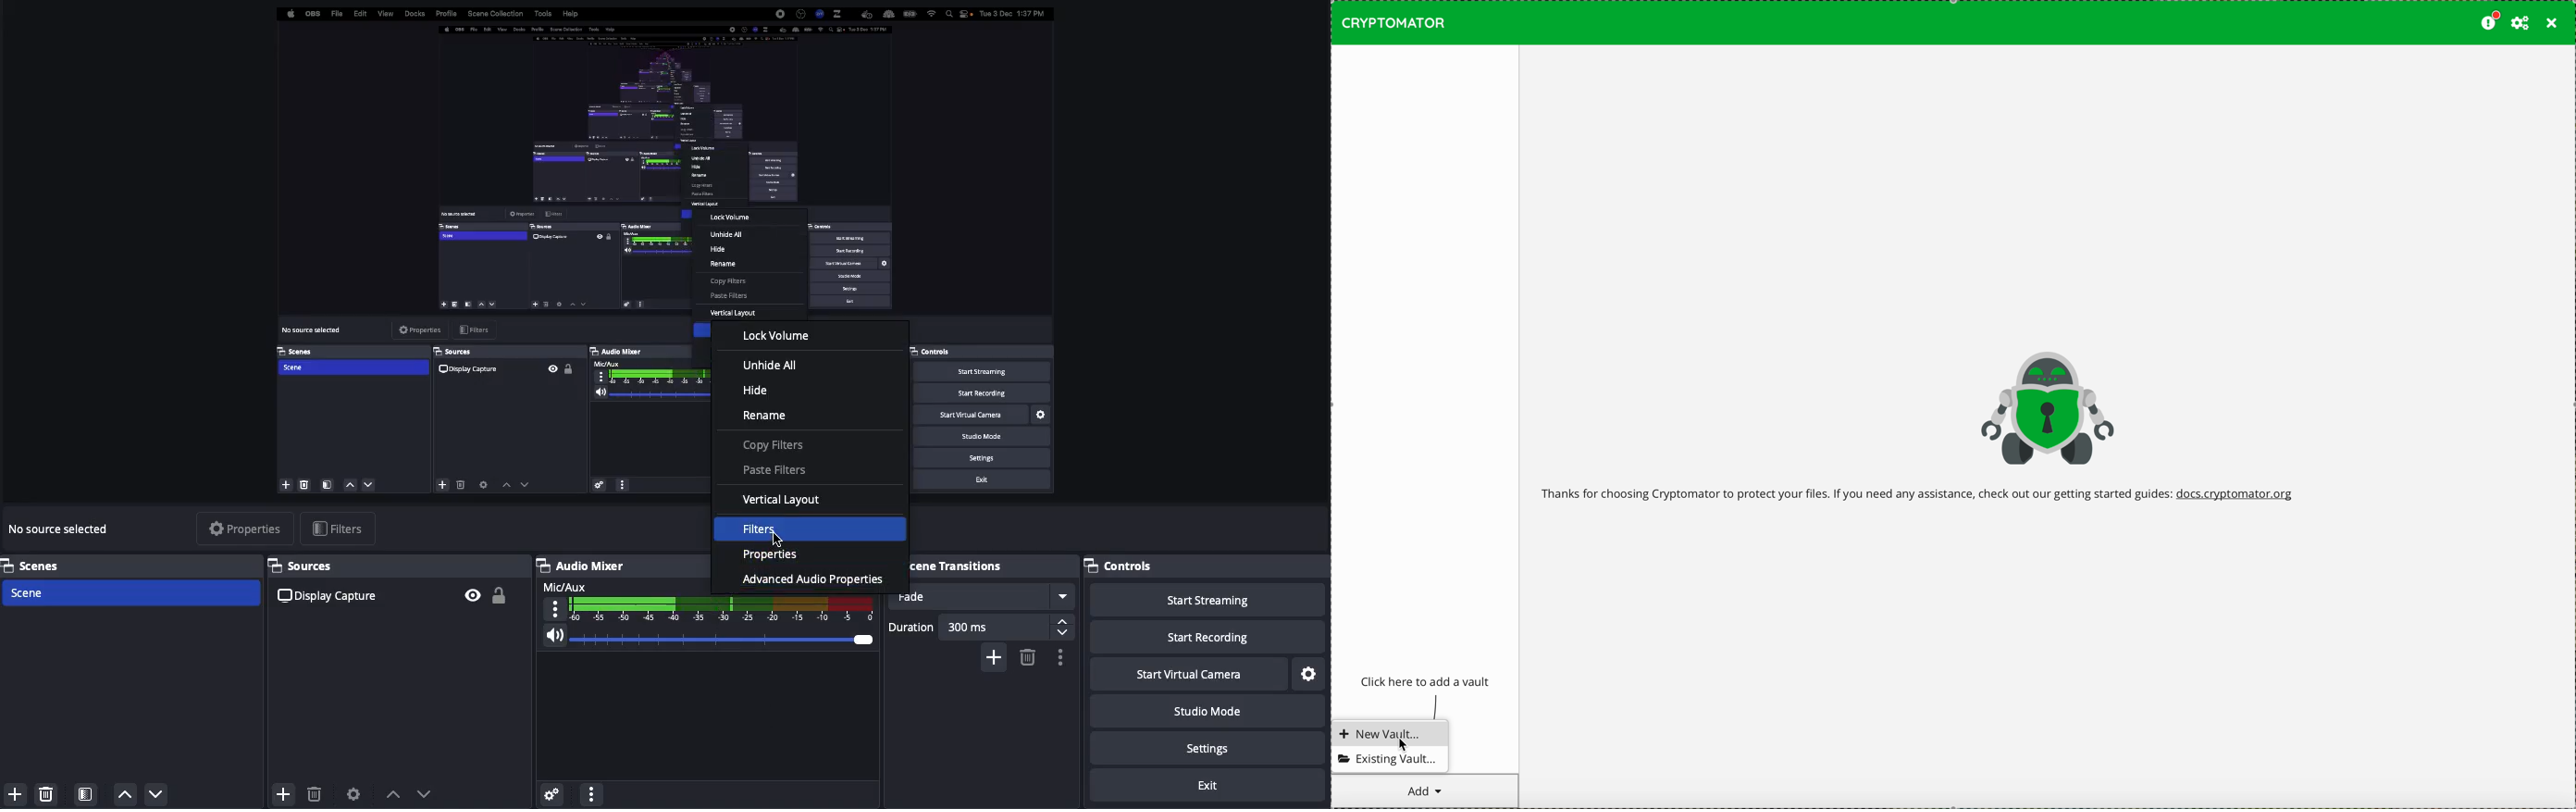  Describe the element at coordinates (1207, 601) in the screenshot. I see `Start streaming` at that location.